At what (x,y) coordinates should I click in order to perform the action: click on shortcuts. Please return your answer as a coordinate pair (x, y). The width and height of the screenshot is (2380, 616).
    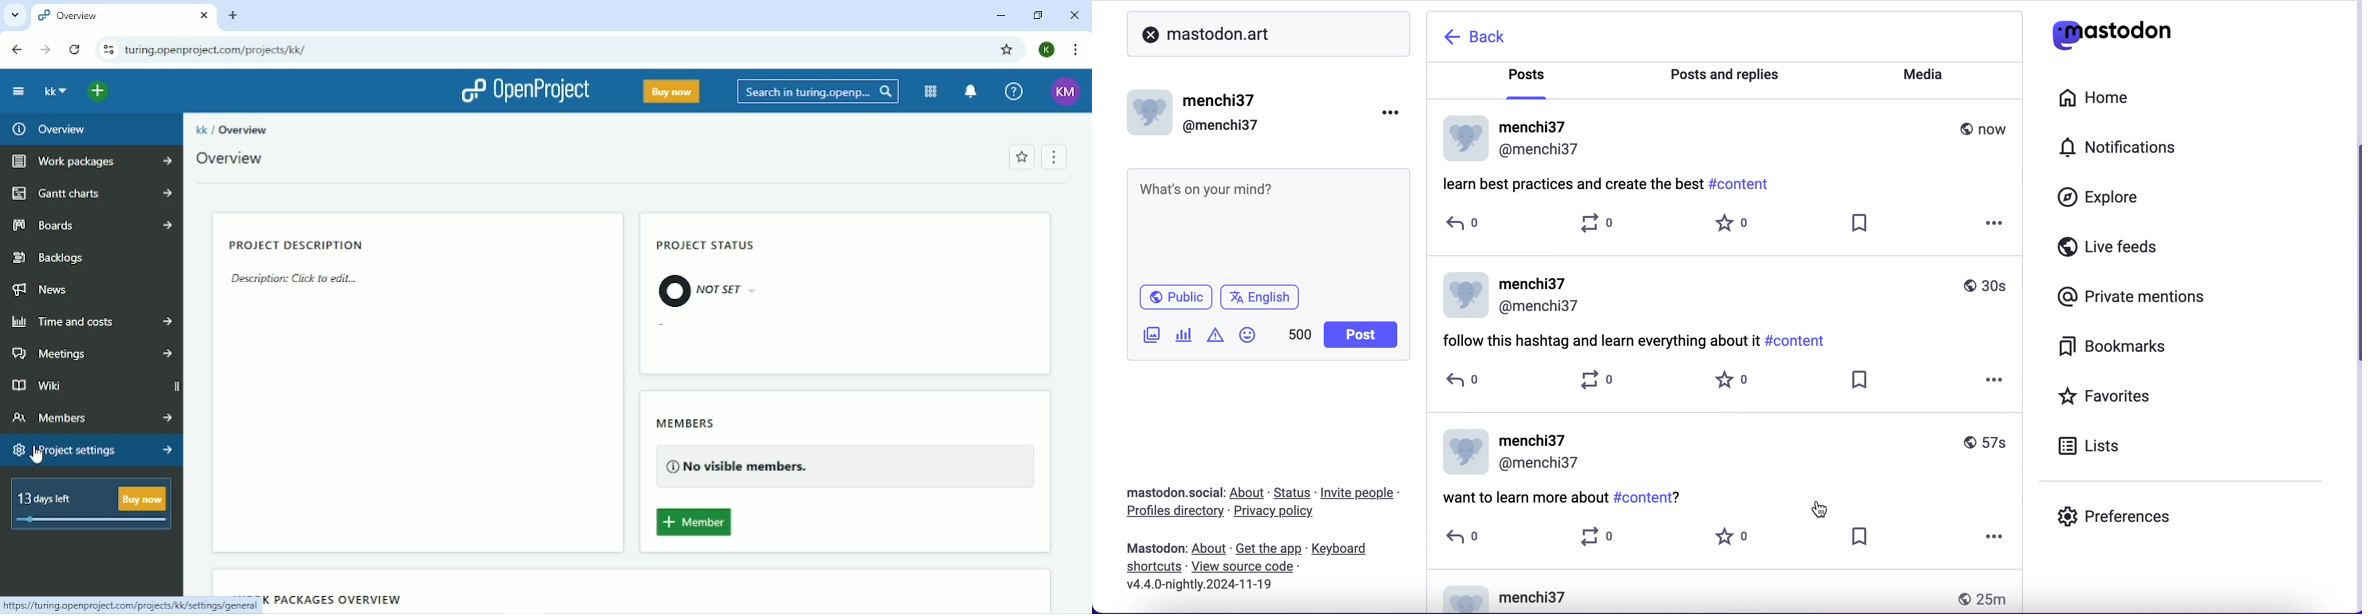
    Looking at the image, I should click on (1152, 566).